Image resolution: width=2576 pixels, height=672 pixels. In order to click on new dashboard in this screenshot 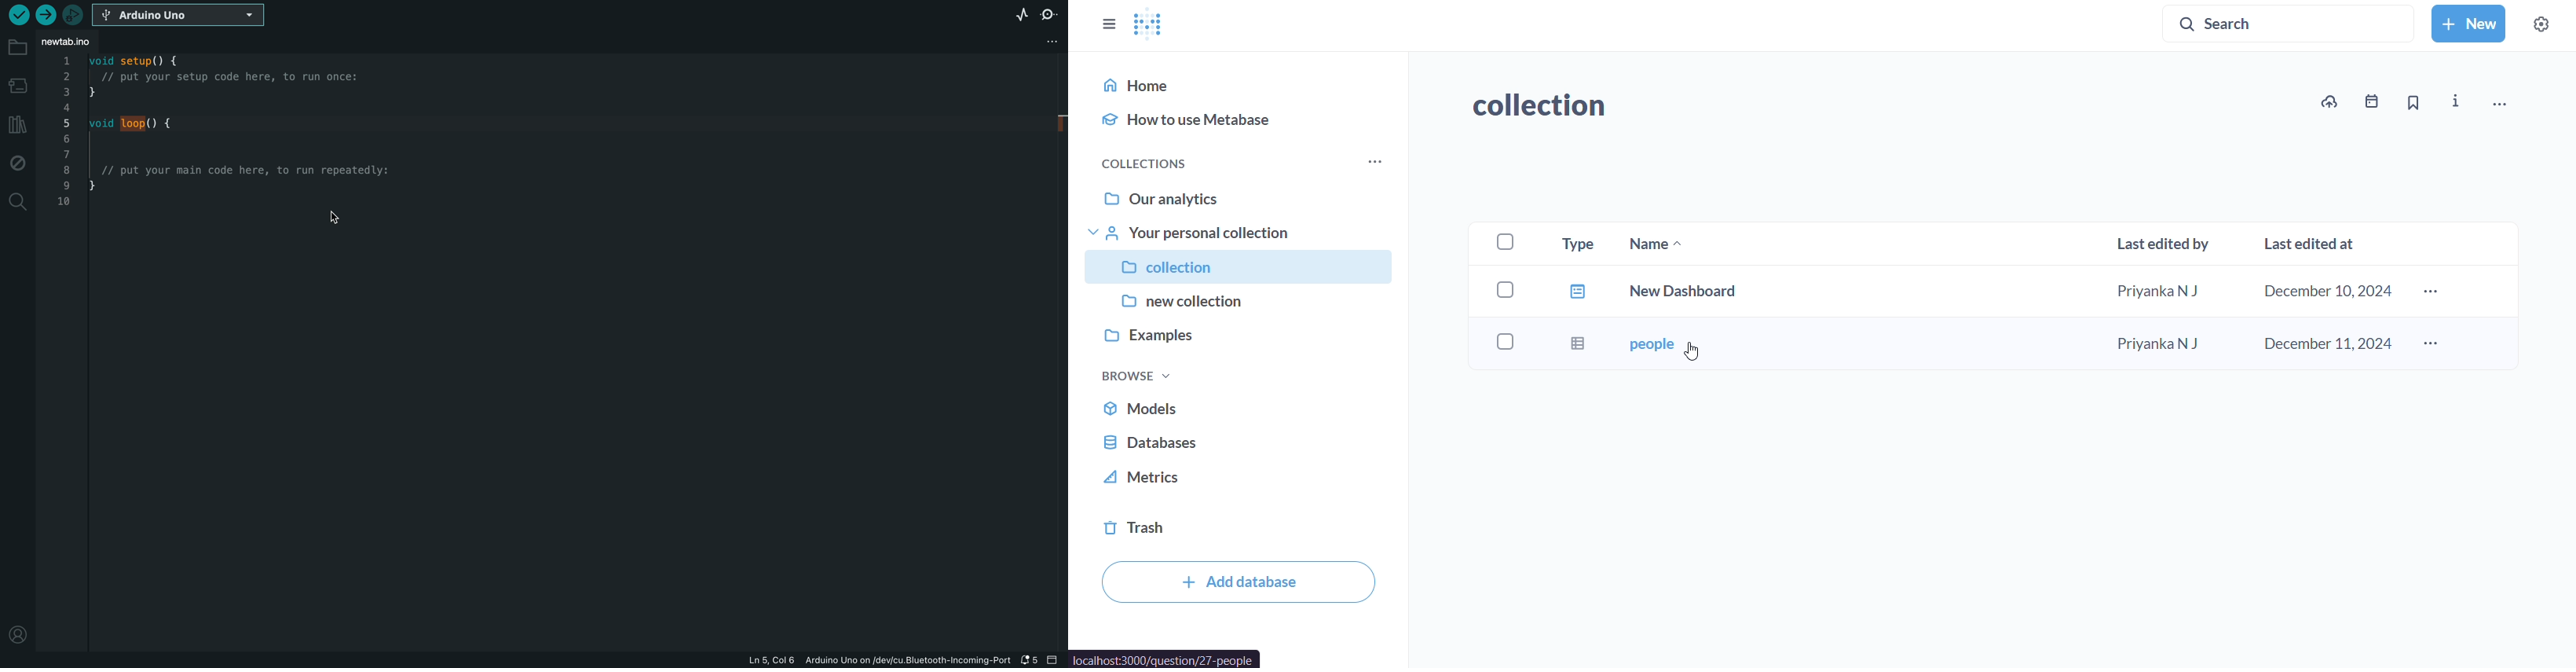, I will do `click(1690, 291)`.